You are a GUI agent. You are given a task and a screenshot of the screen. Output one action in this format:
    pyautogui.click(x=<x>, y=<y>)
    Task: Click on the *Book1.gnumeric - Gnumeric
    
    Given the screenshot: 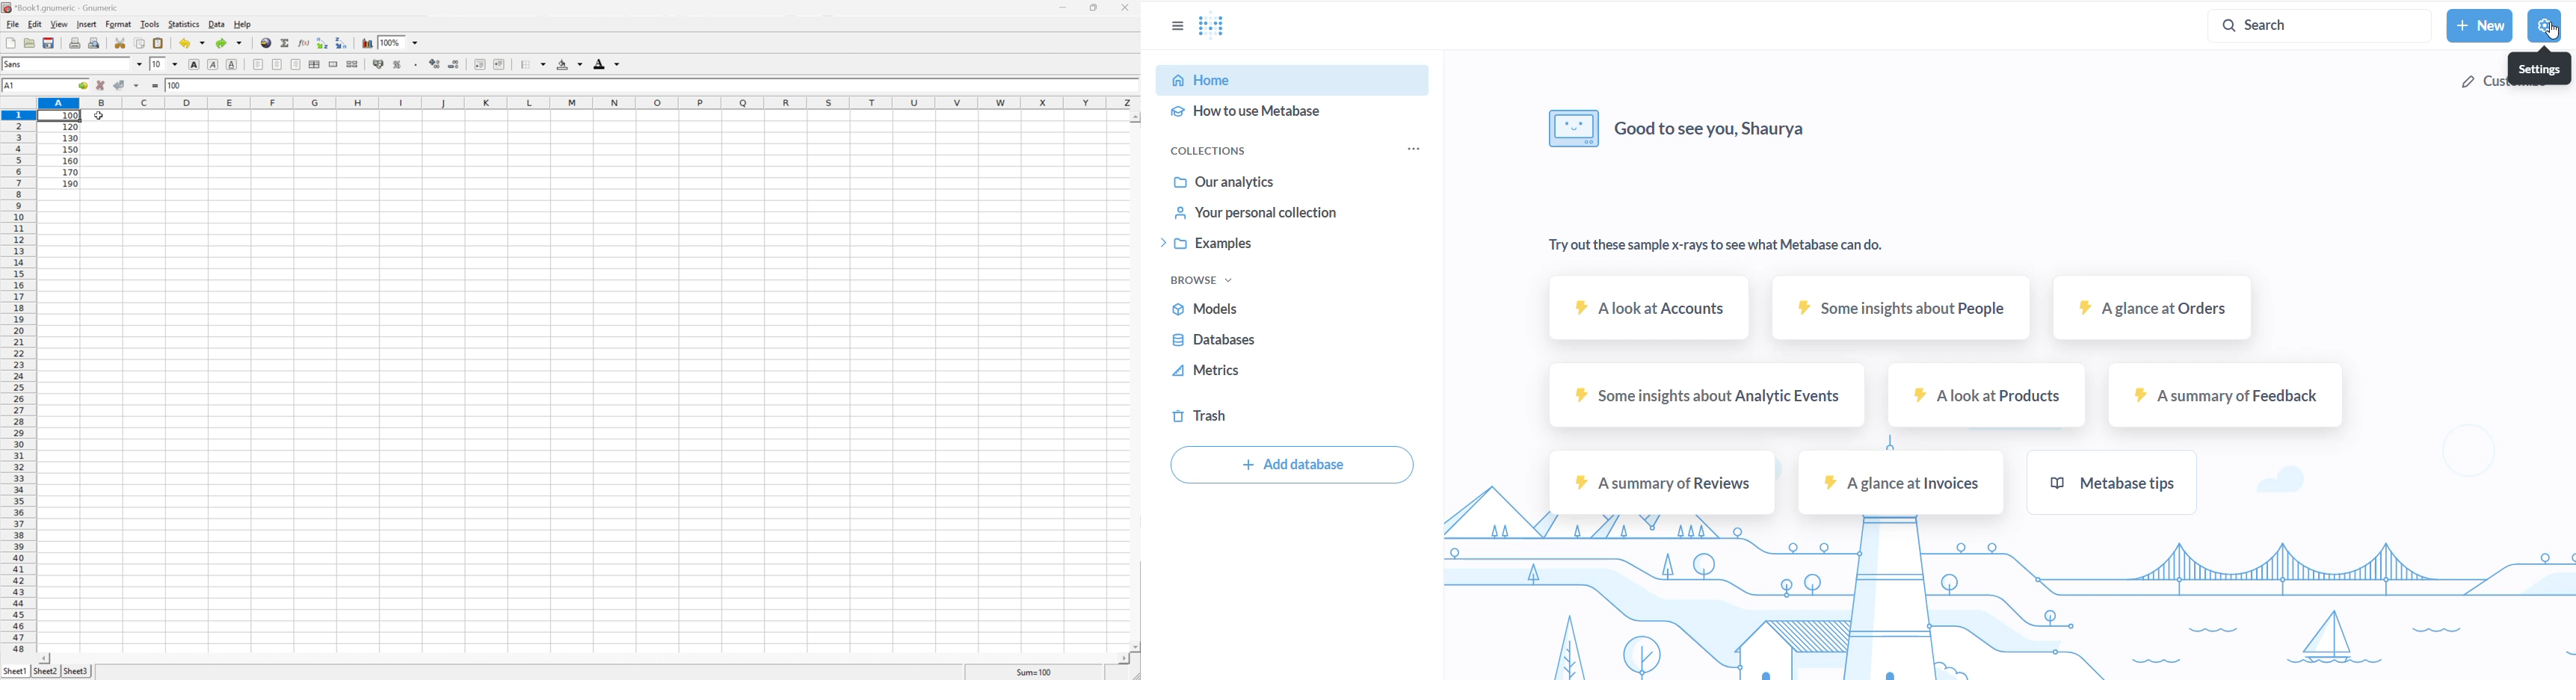 What is the action you would take?
    pyautogui.click(x=63, y=6)
    